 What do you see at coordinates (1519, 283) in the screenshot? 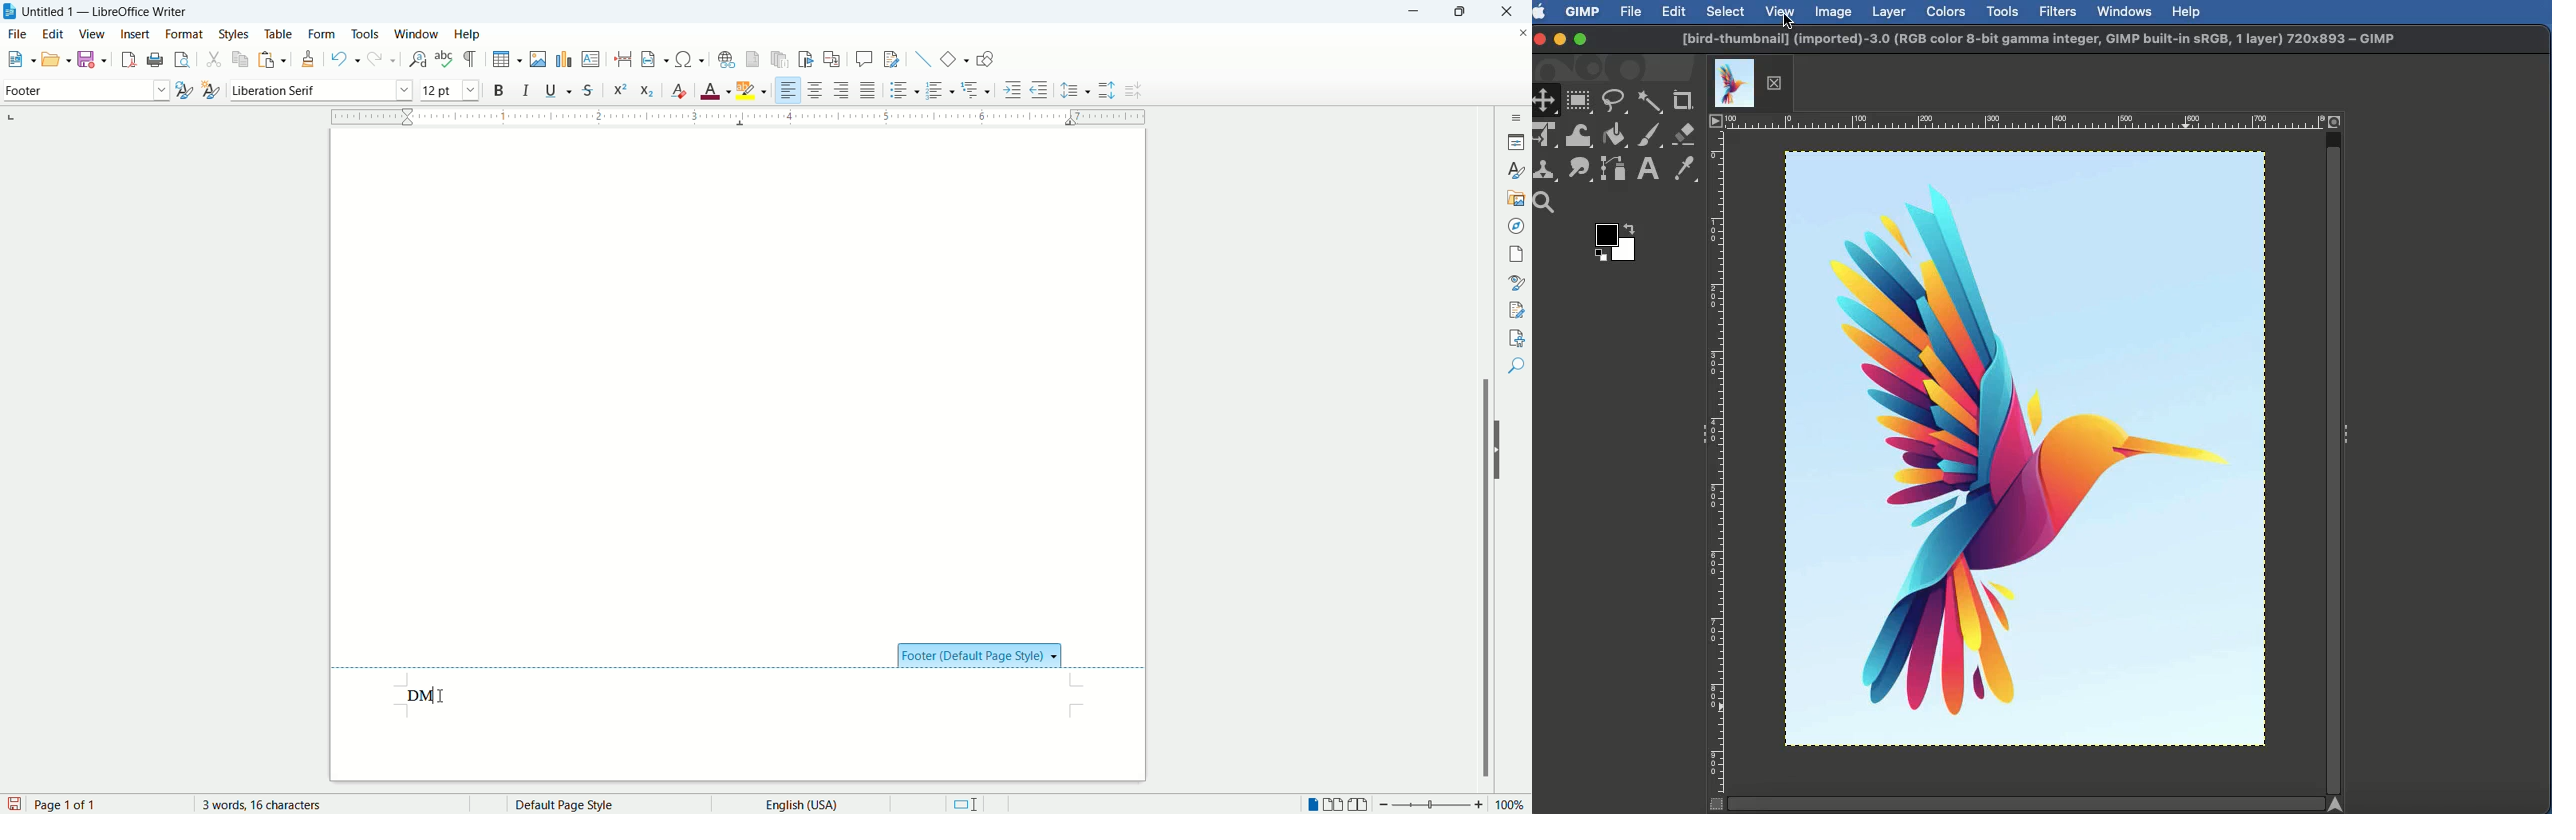
I see `style inspector` at bounding box center [1519, 283].